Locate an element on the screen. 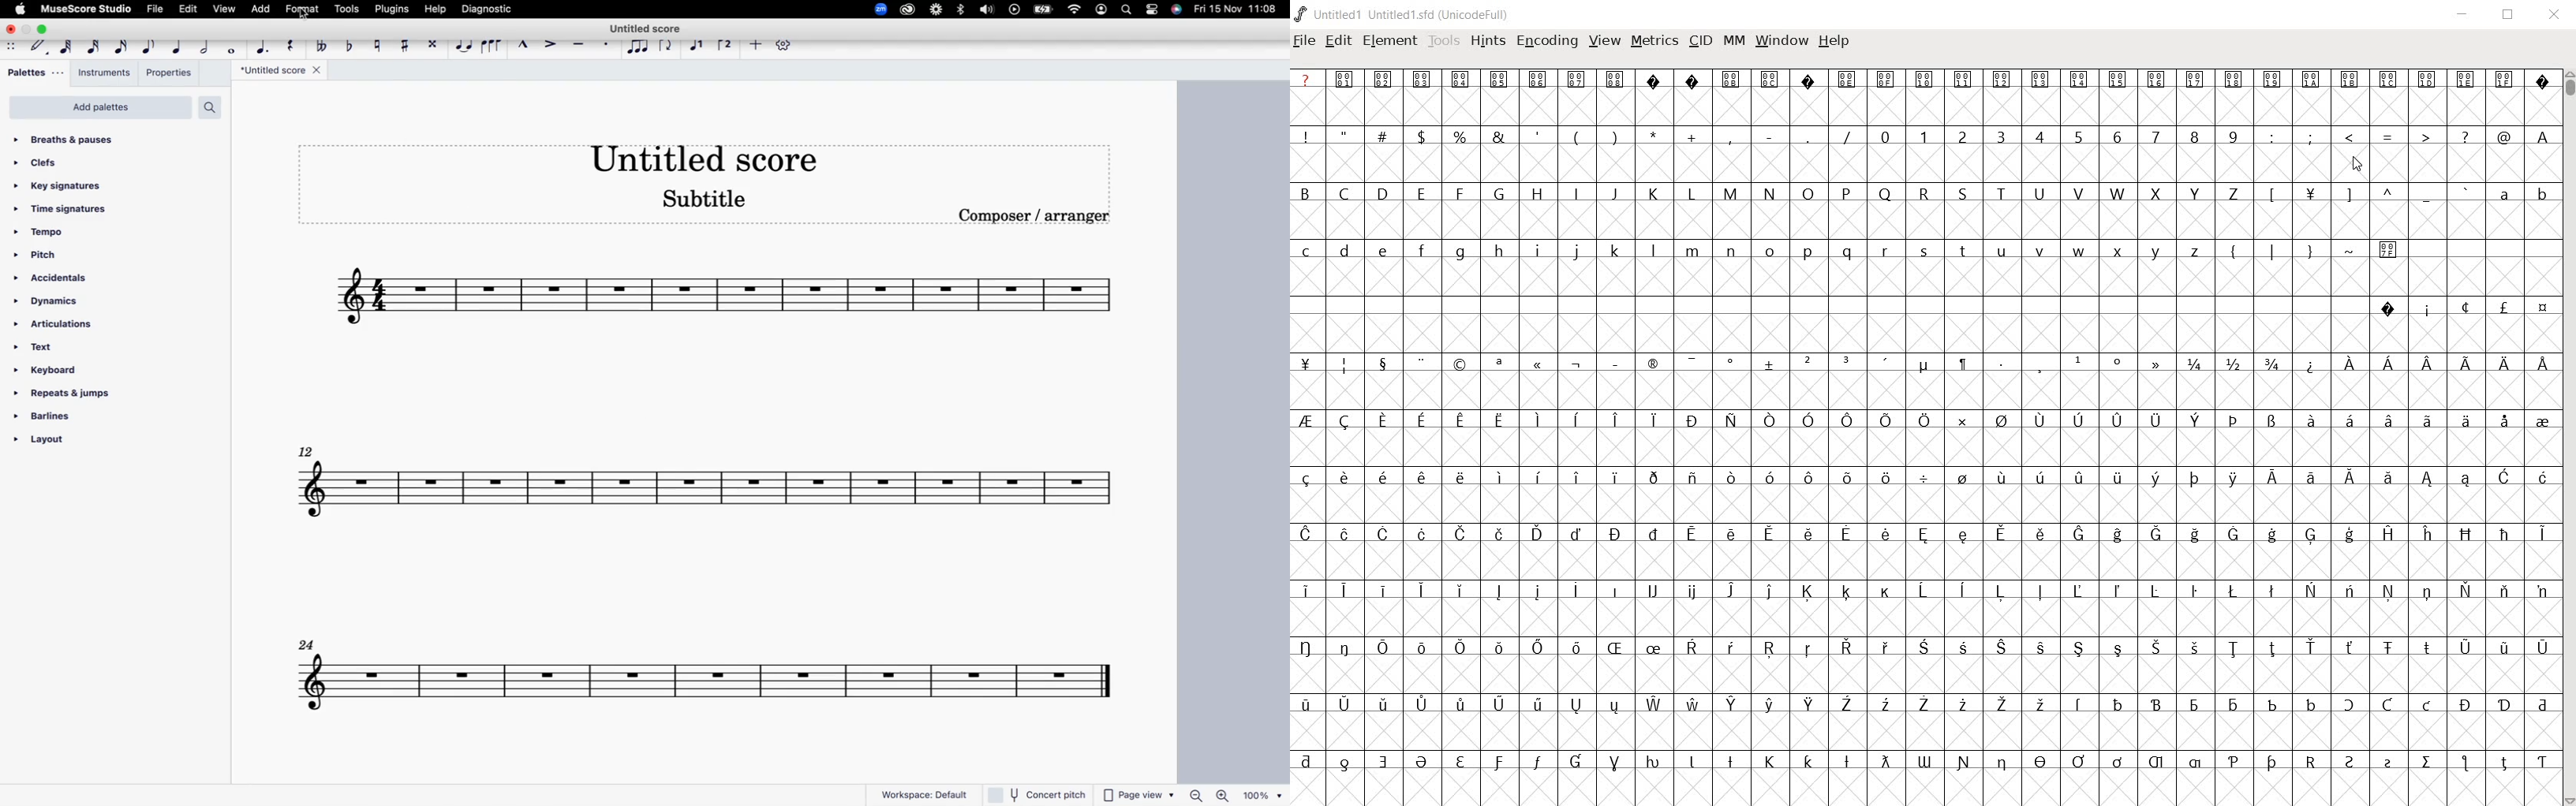  empty cells is located at coordinates (1923, 106).